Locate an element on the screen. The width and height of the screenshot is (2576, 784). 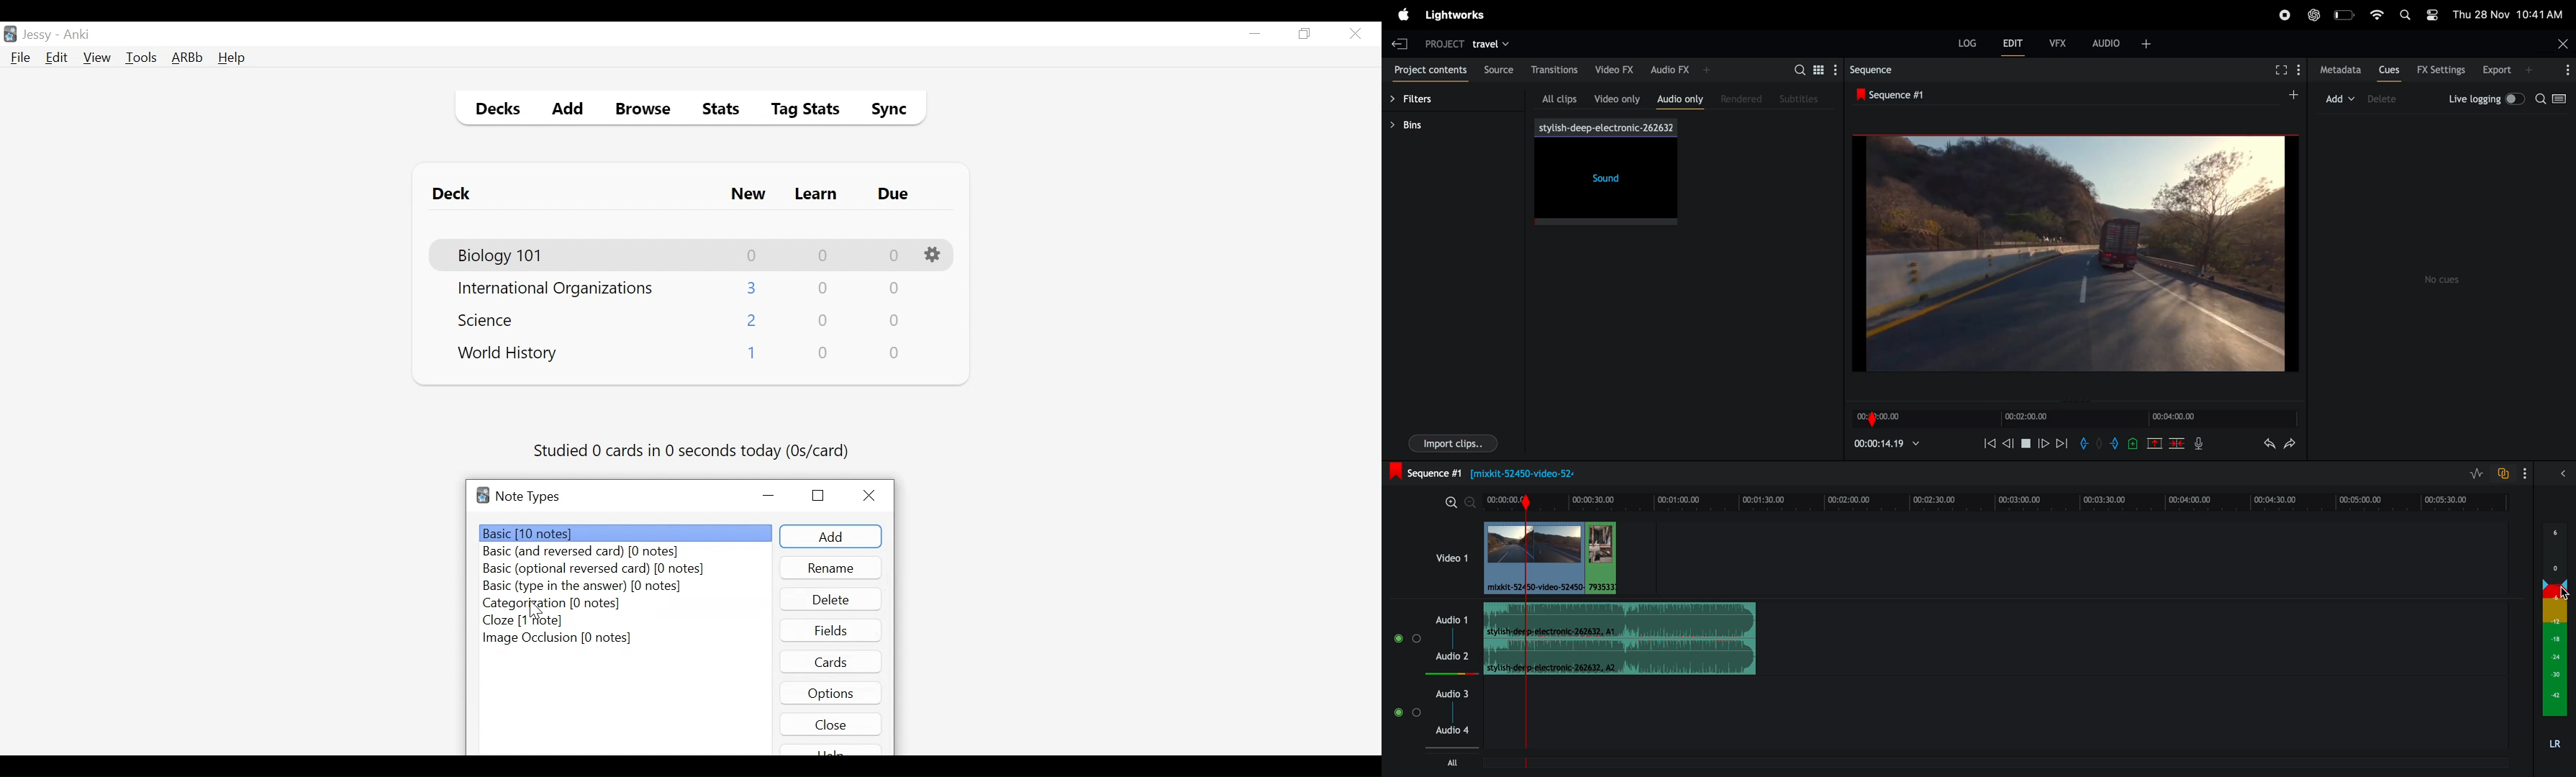
Anki is located at coordinates (77, 35).